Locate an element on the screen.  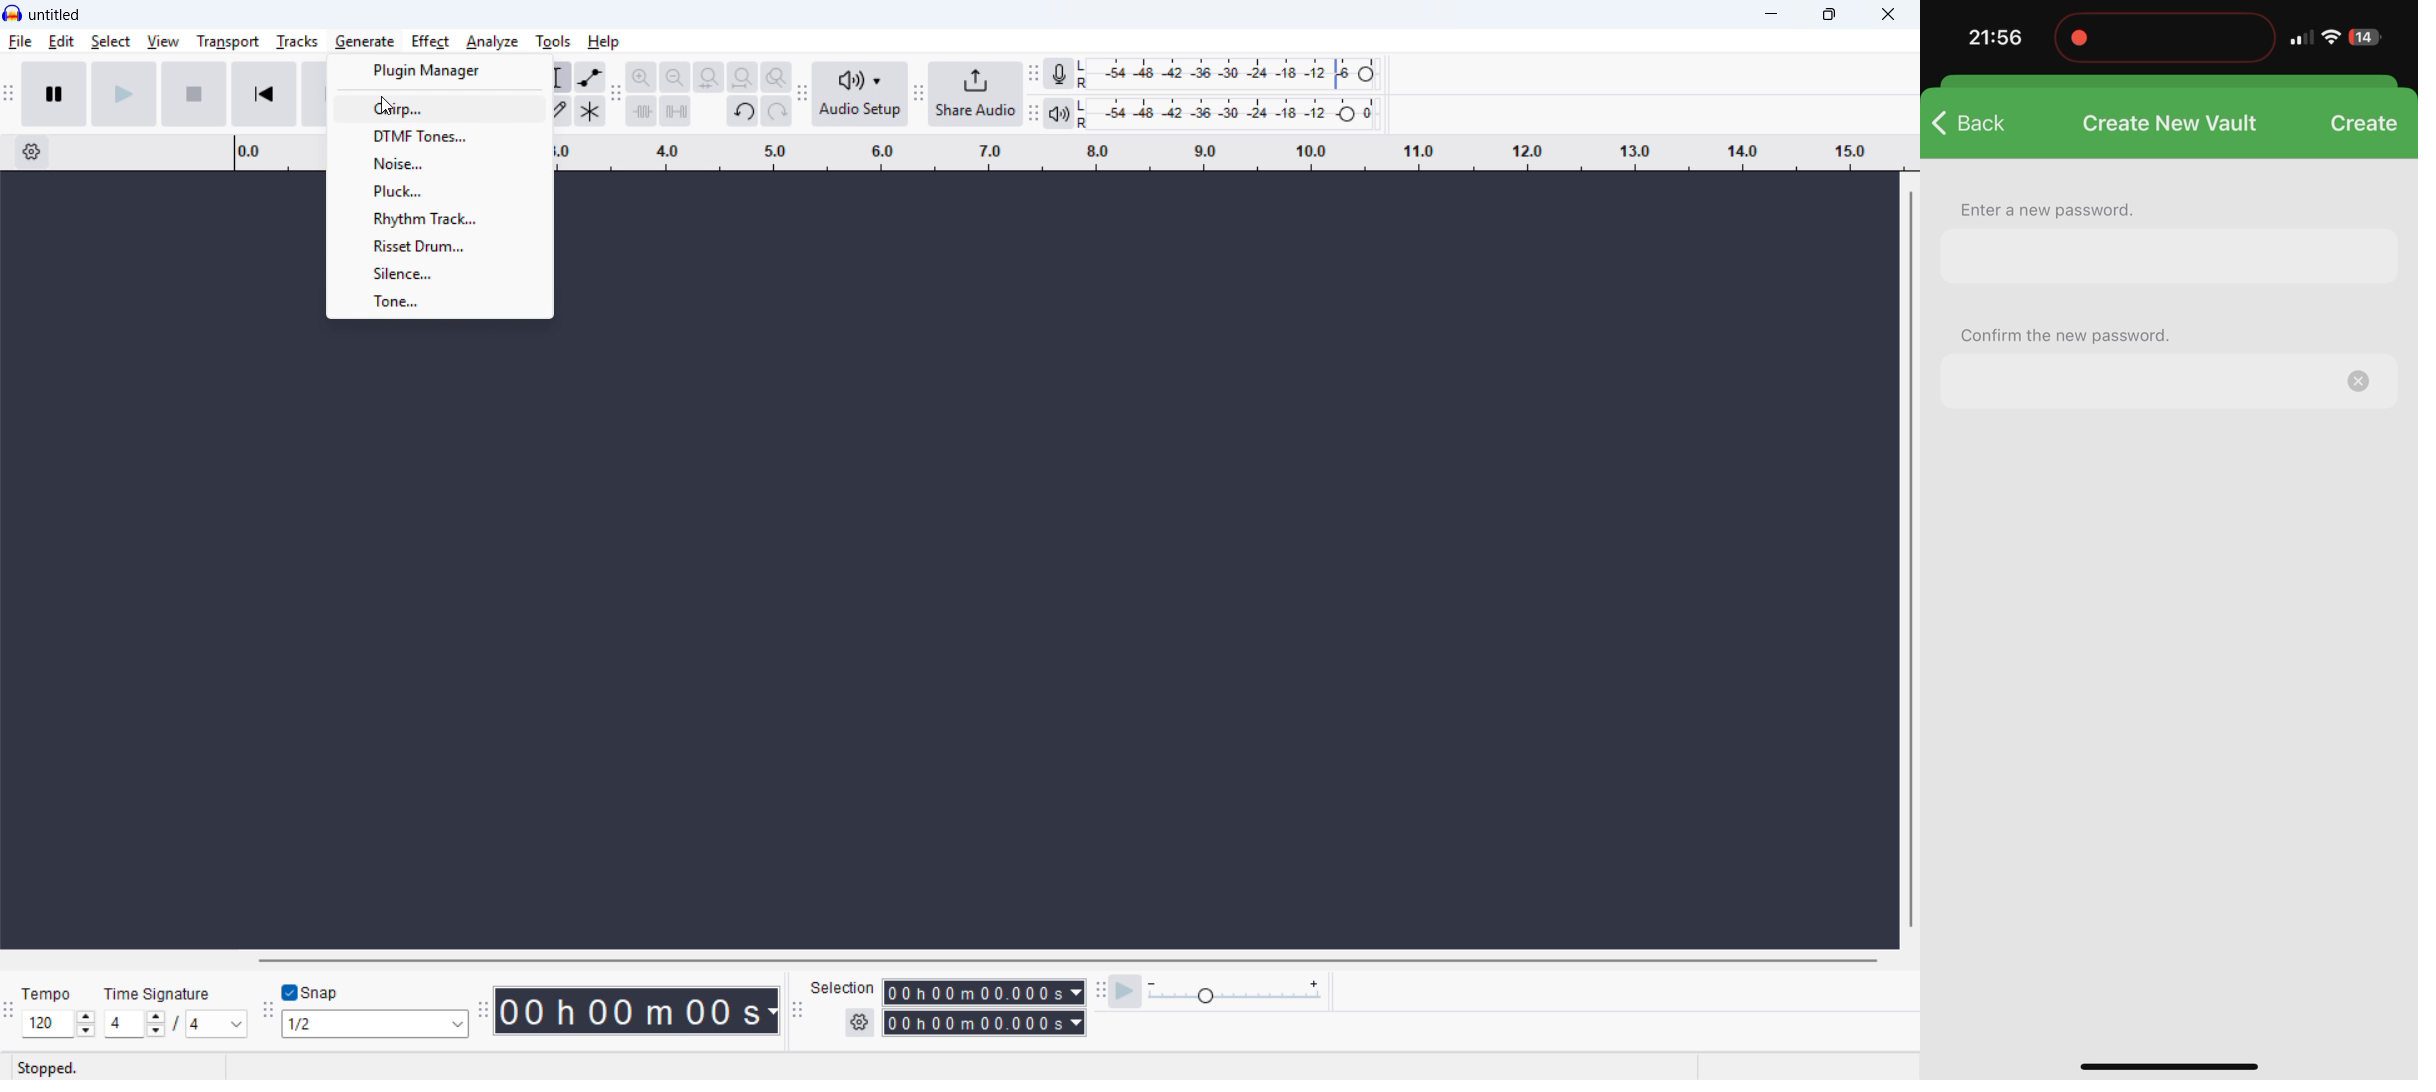
back is located at coordinates (1970, 126).